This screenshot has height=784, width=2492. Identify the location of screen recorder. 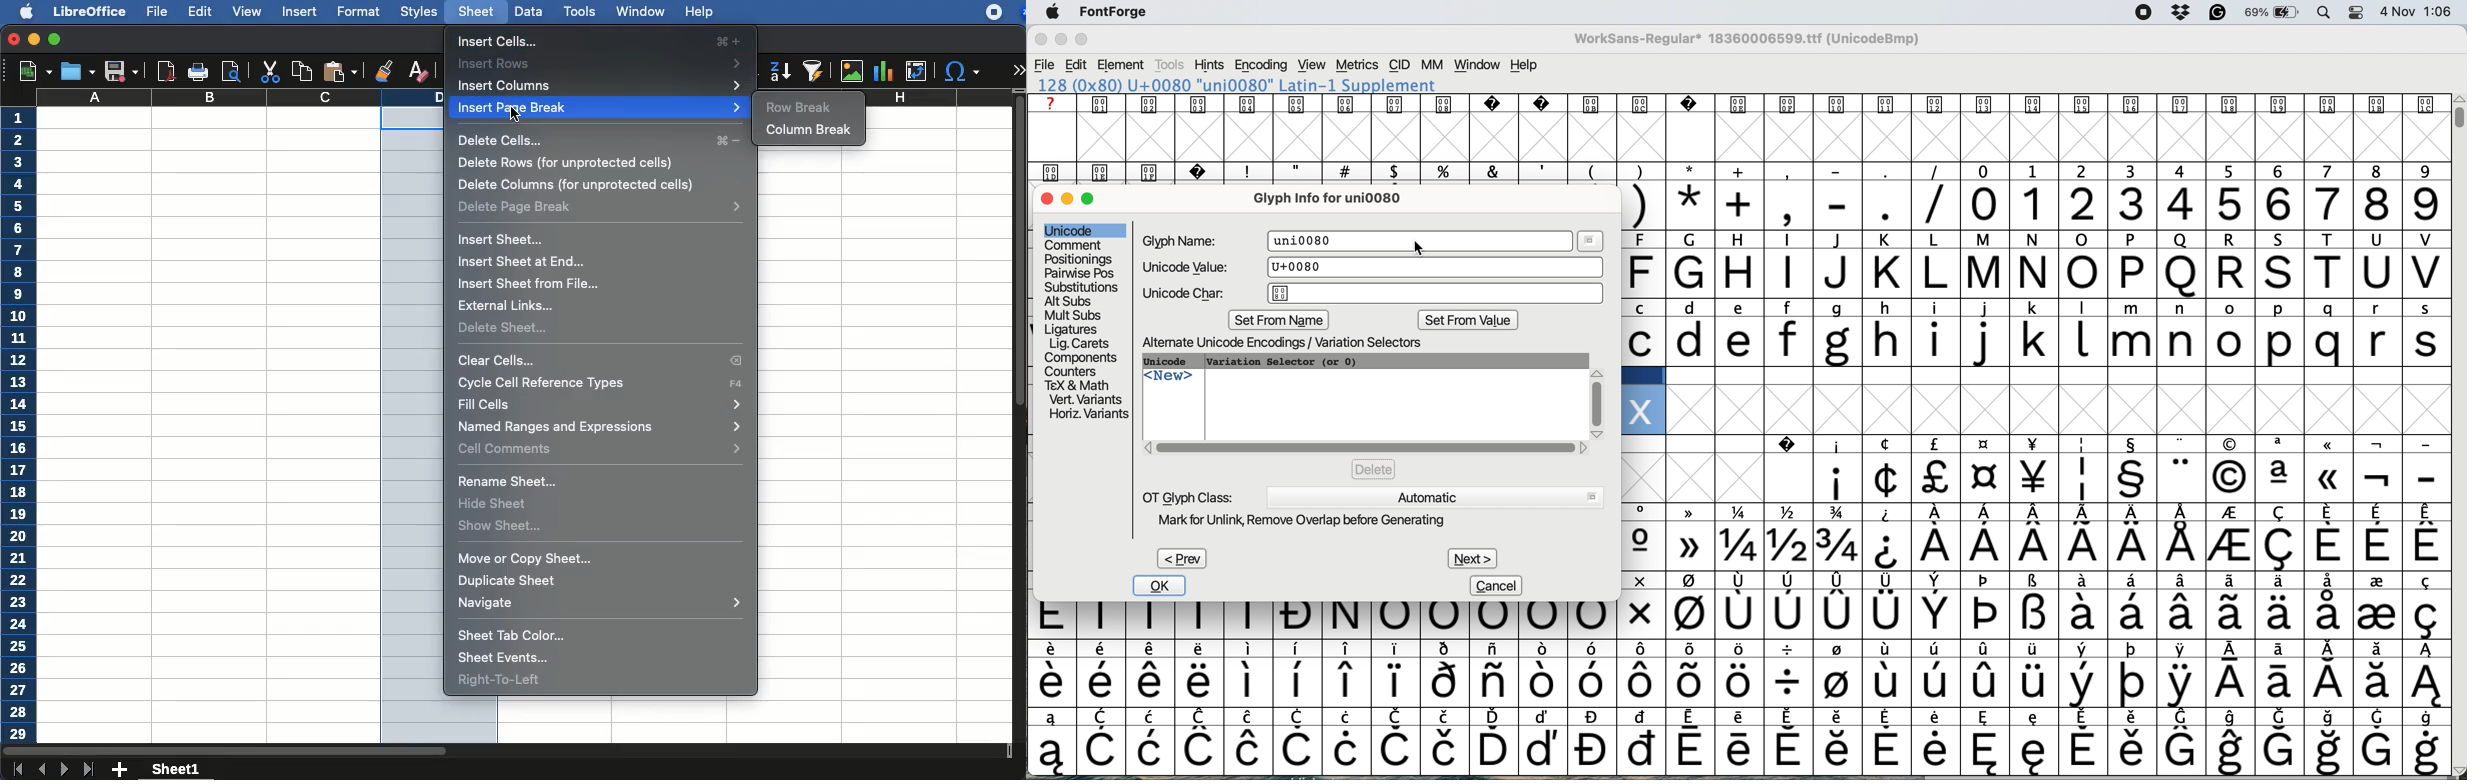
(2140, 13).